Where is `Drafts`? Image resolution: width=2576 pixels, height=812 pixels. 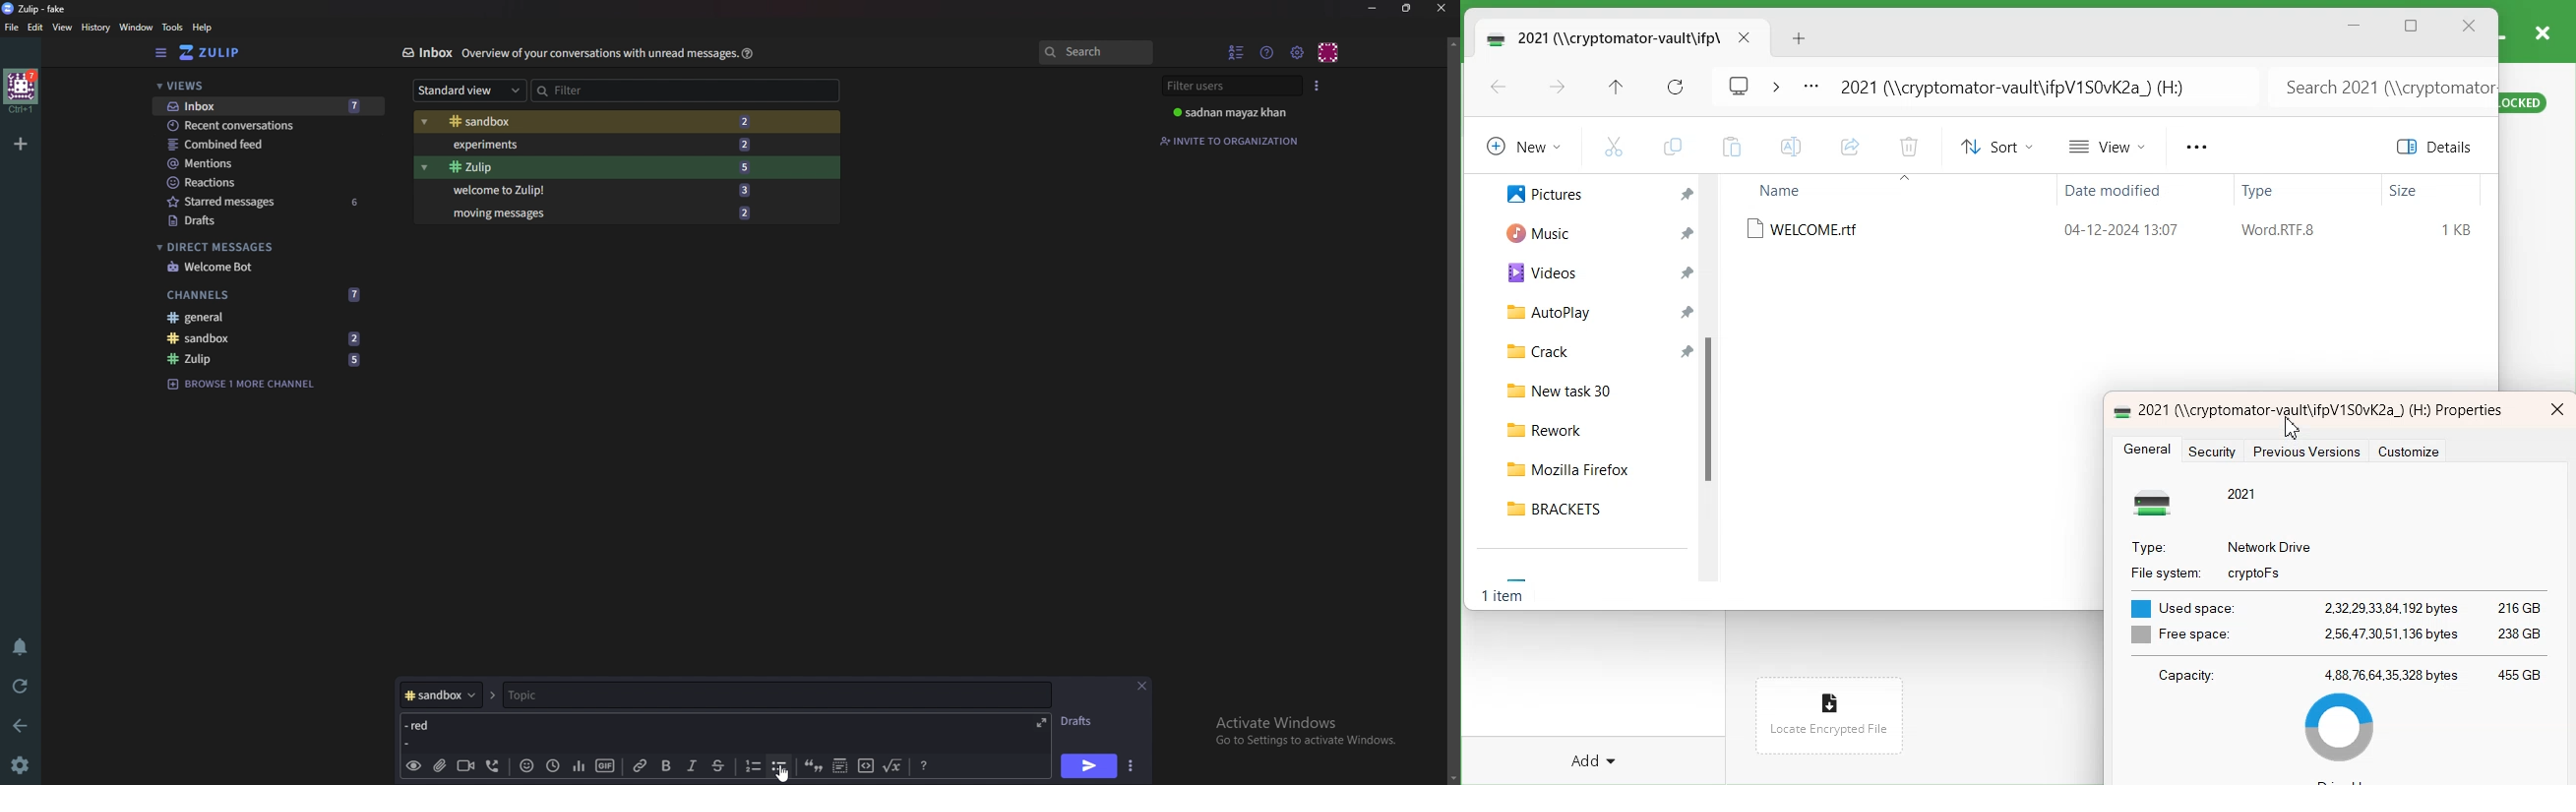 Drafts is located at coordinates (1082, 721).